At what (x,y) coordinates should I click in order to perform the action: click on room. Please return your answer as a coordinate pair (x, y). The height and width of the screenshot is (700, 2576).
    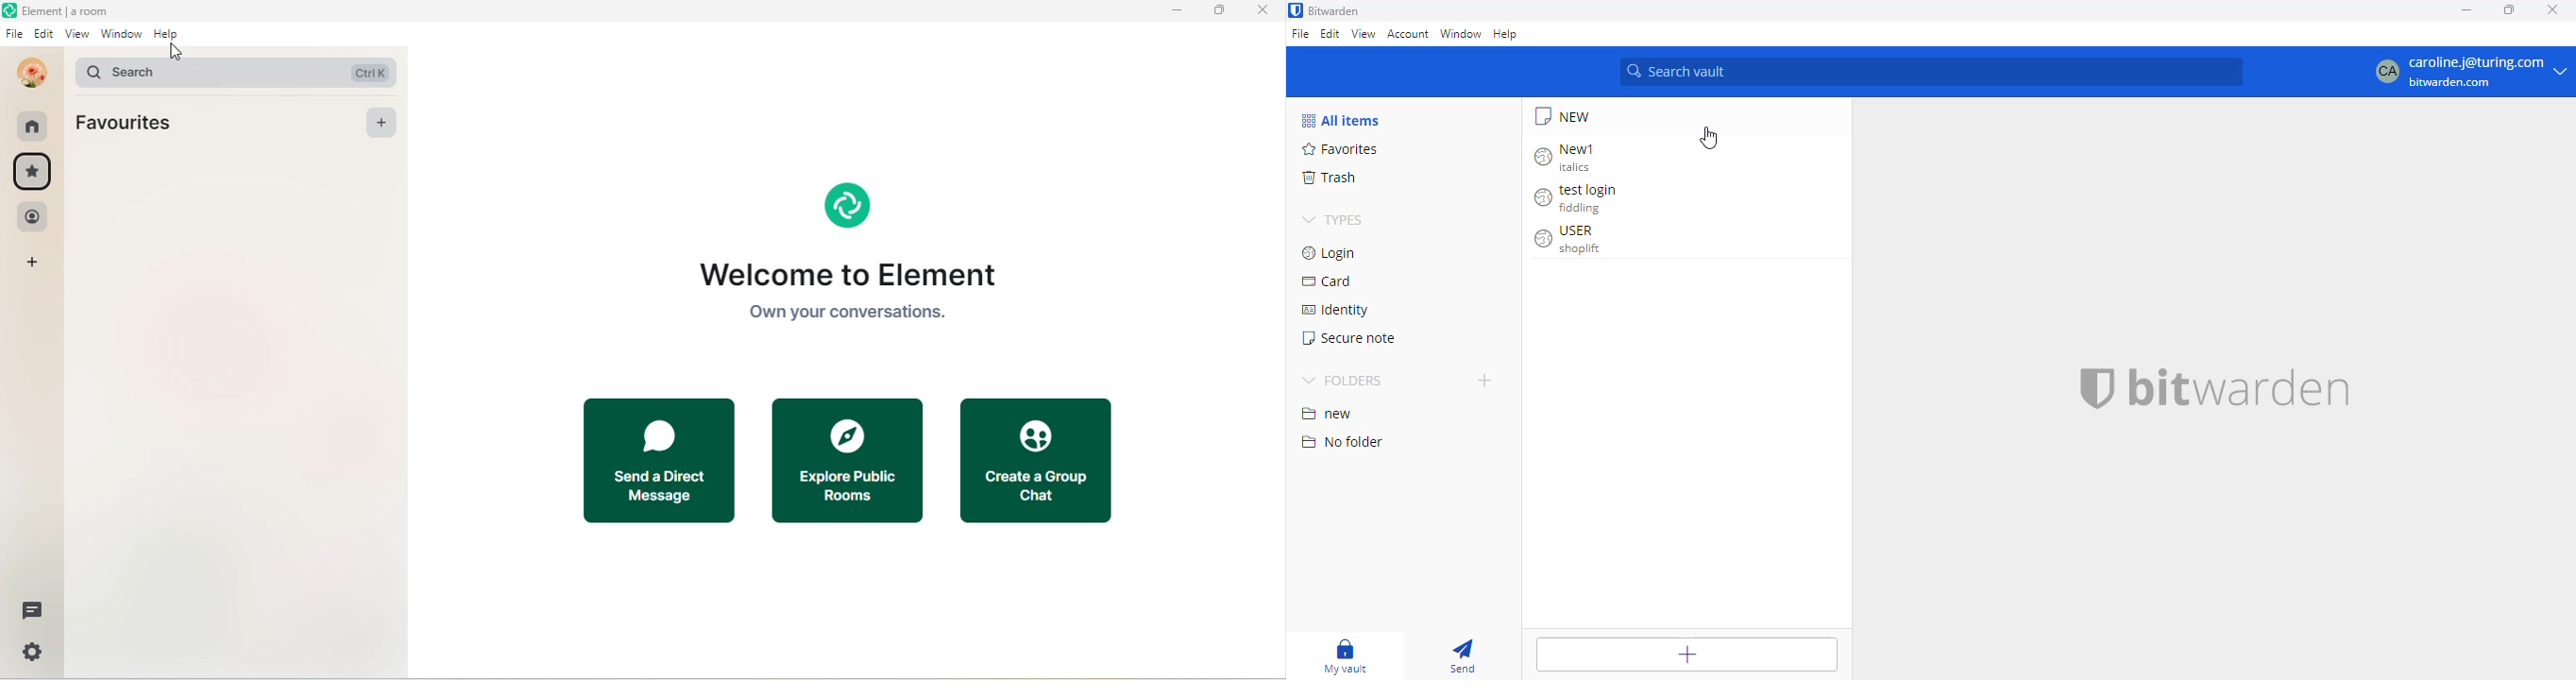
    Looking at the image, I should click on (34, 127).